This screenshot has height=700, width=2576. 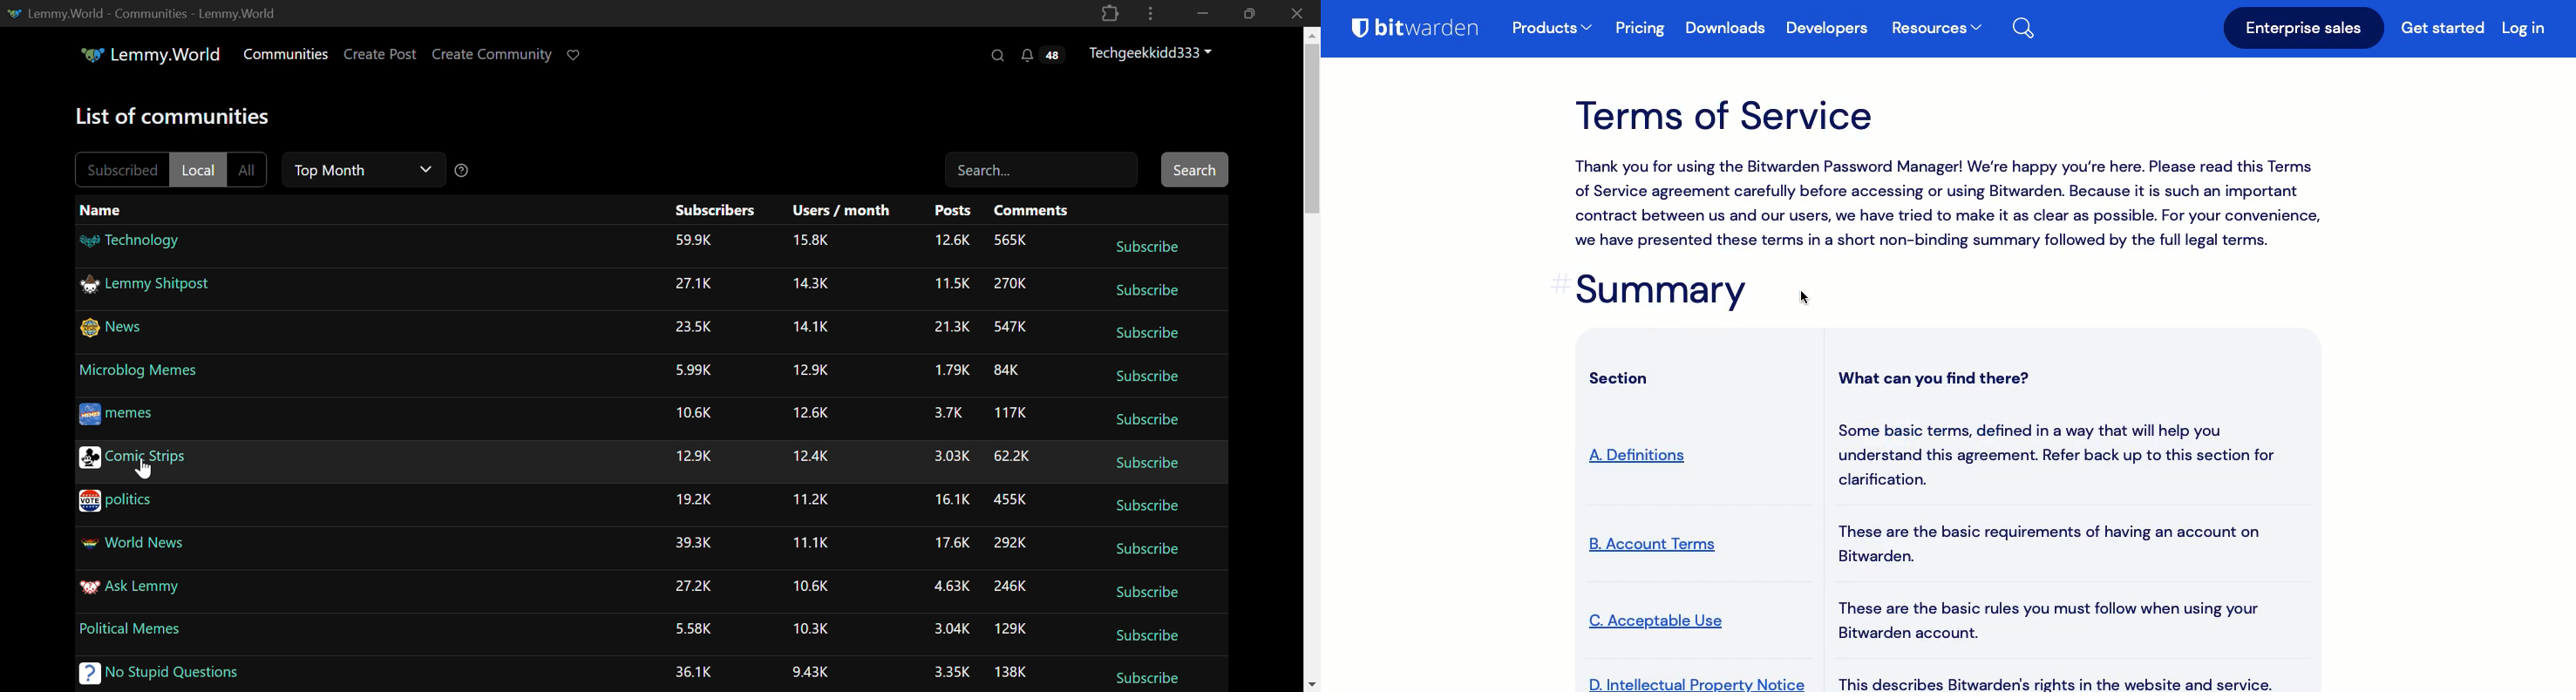 What do you see at coordinates (695, 369) in the screenshot?
I see `5.99K` at bounding box center [695, 369].